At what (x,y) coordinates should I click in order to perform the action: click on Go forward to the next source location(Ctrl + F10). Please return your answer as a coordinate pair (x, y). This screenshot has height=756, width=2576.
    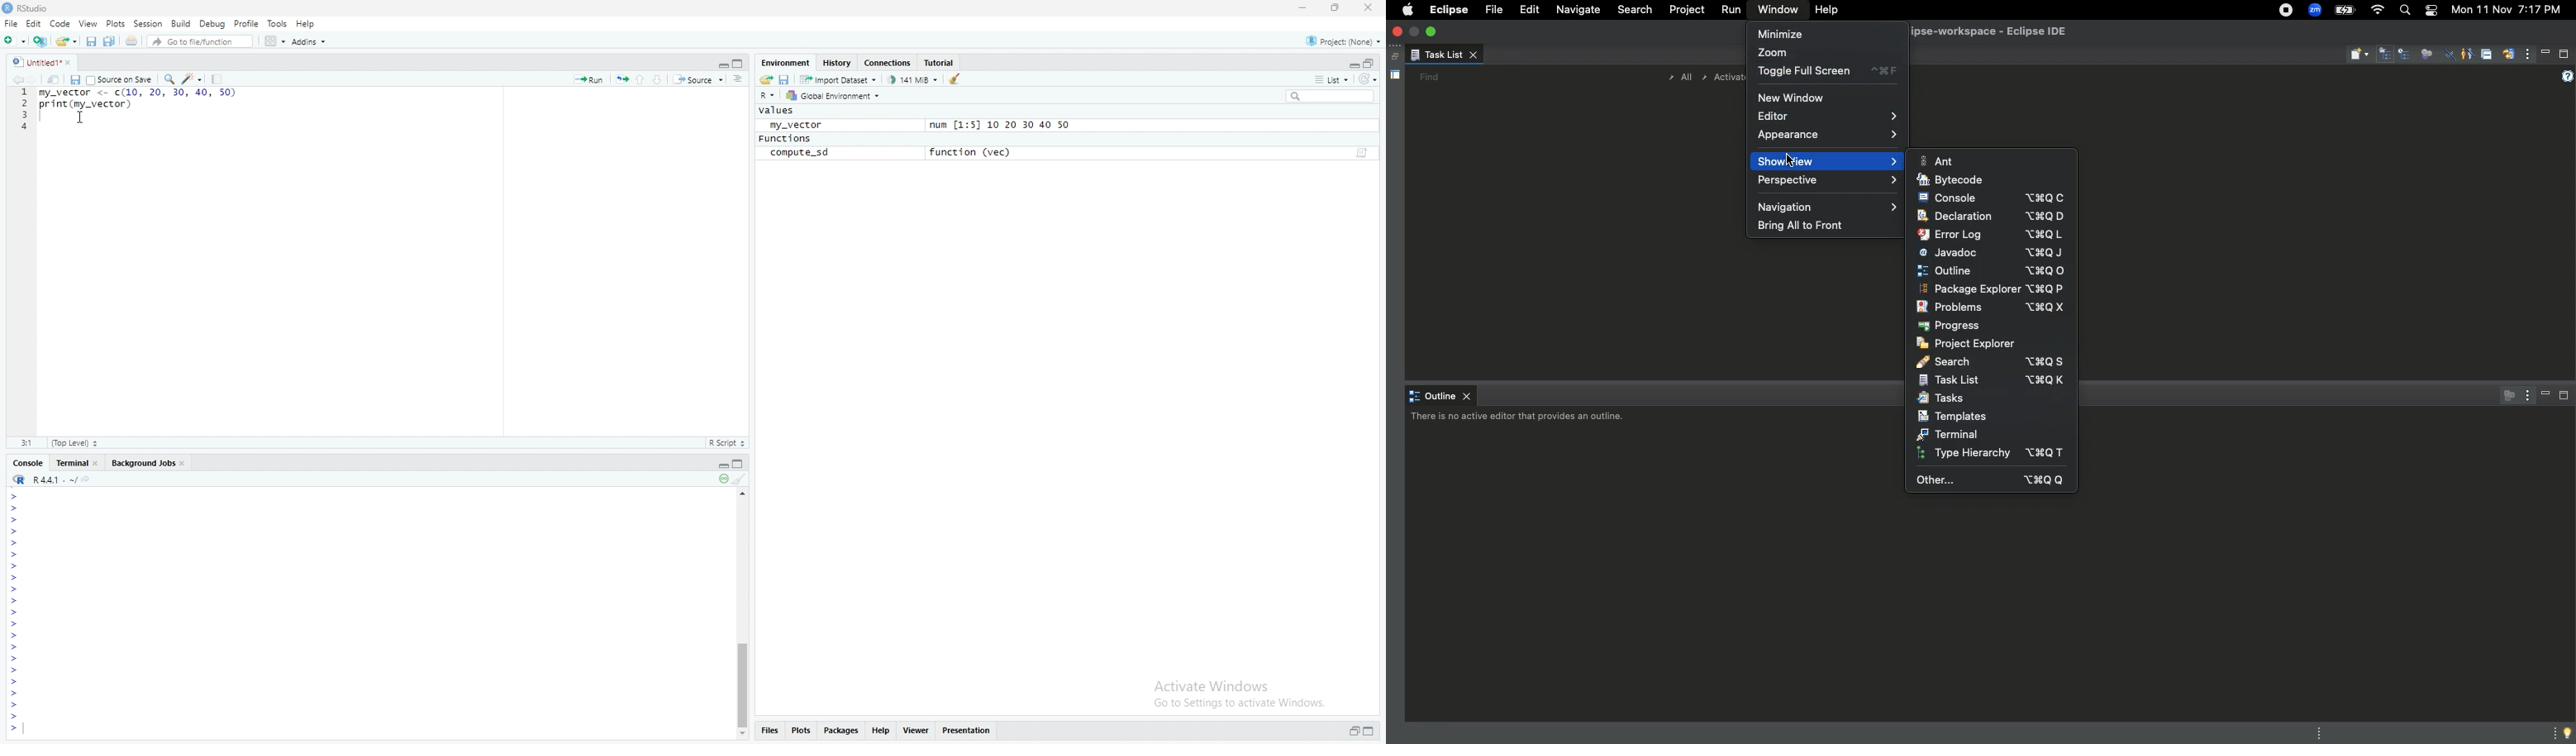
    Looking at the image, I should click on (40, 79).